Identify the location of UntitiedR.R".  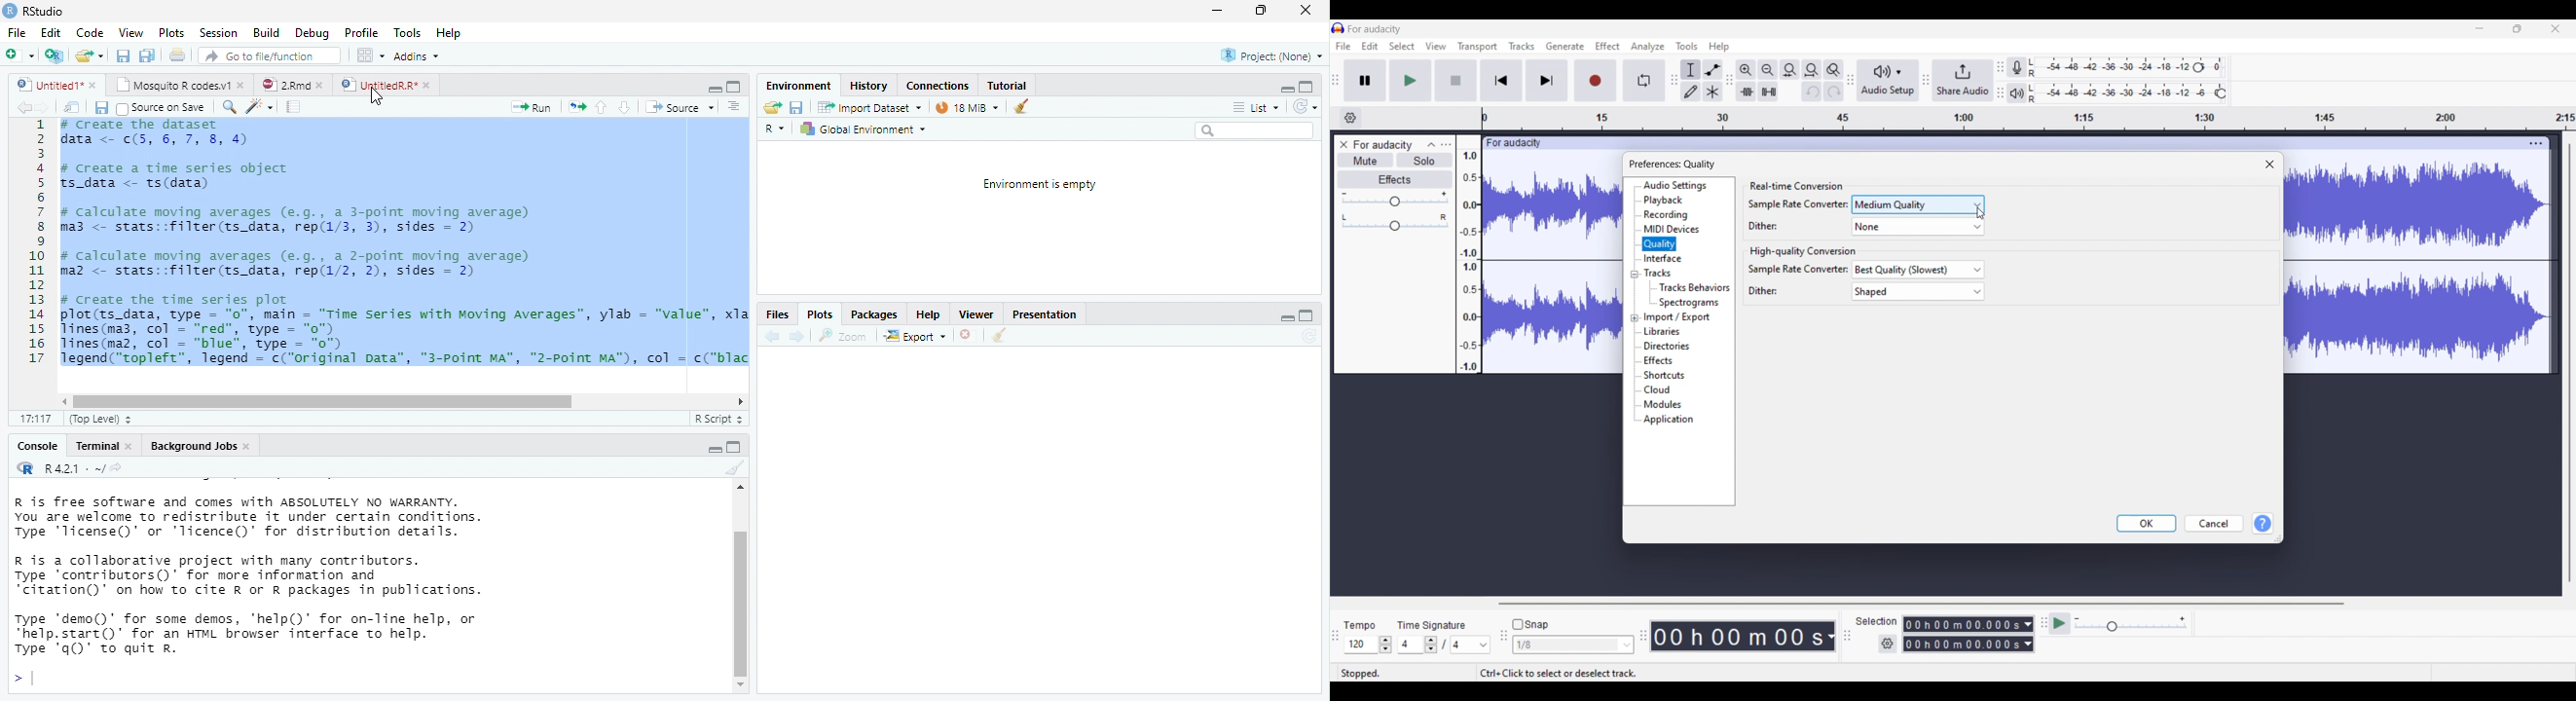
(377, 85).